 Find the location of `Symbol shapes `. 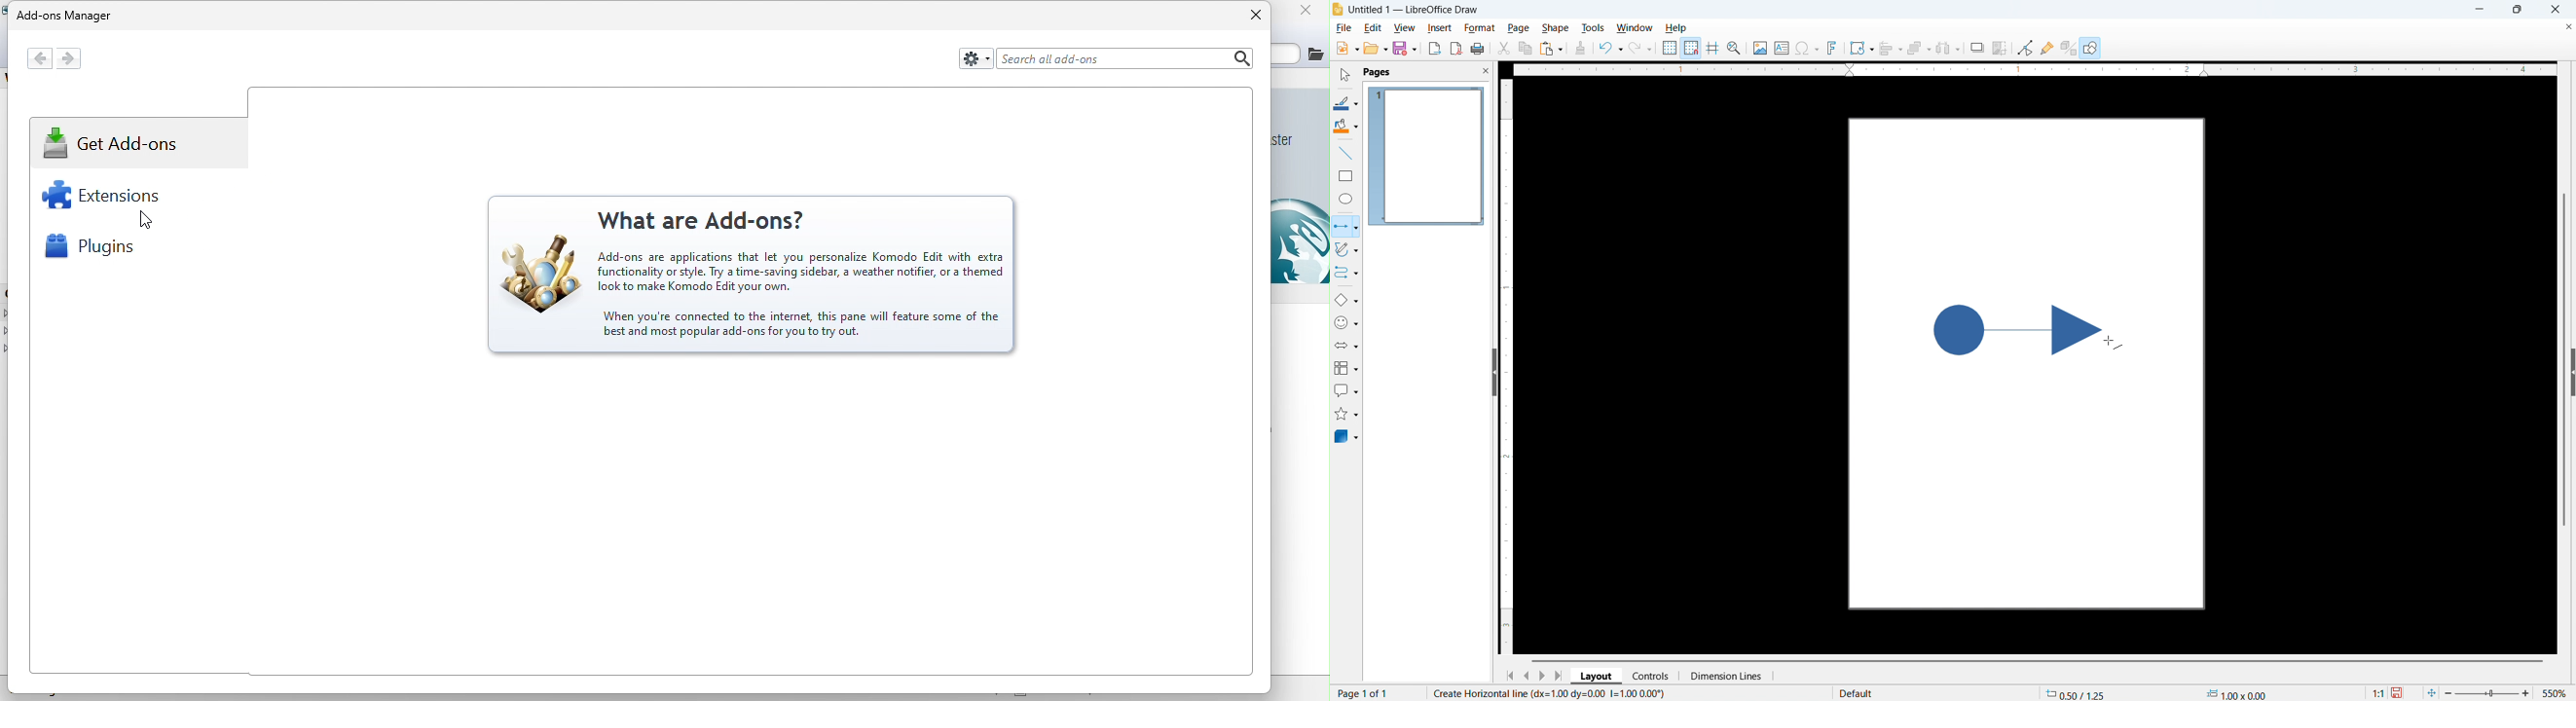

Symbol shapes  is located at coordinates (1346, 323).